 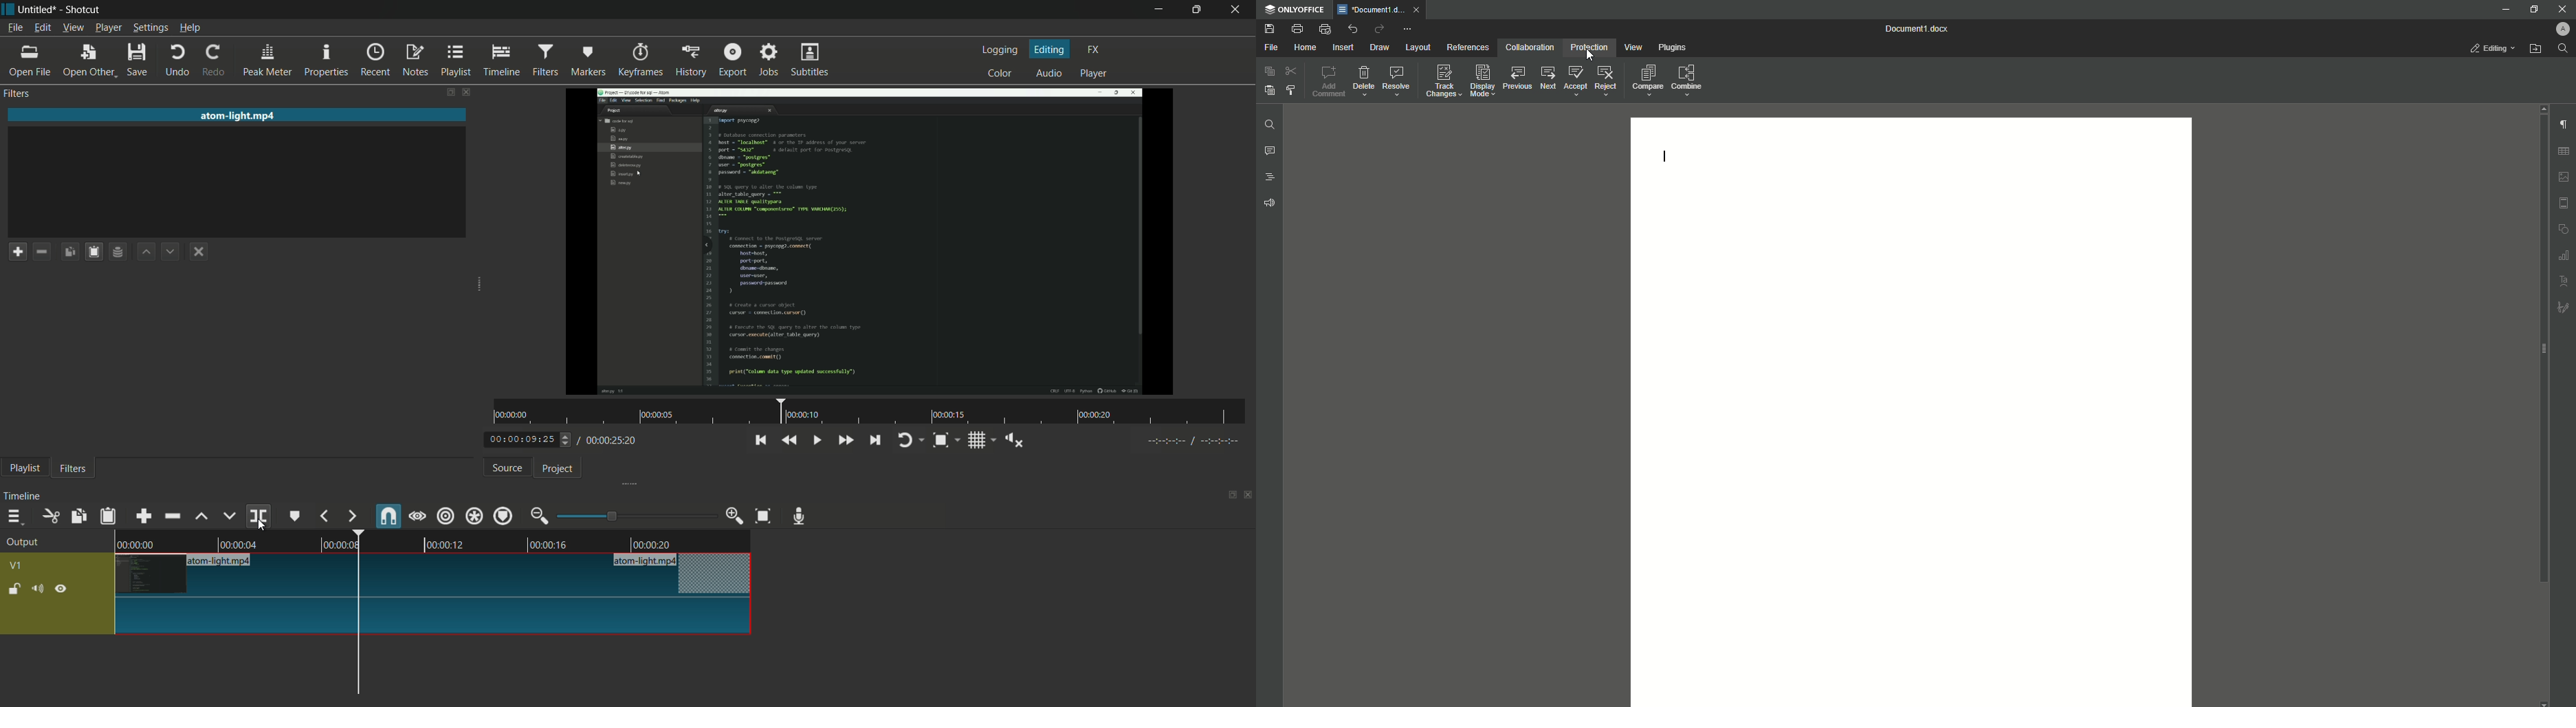 I want to click on Undo, so click(x=1352, y=29).